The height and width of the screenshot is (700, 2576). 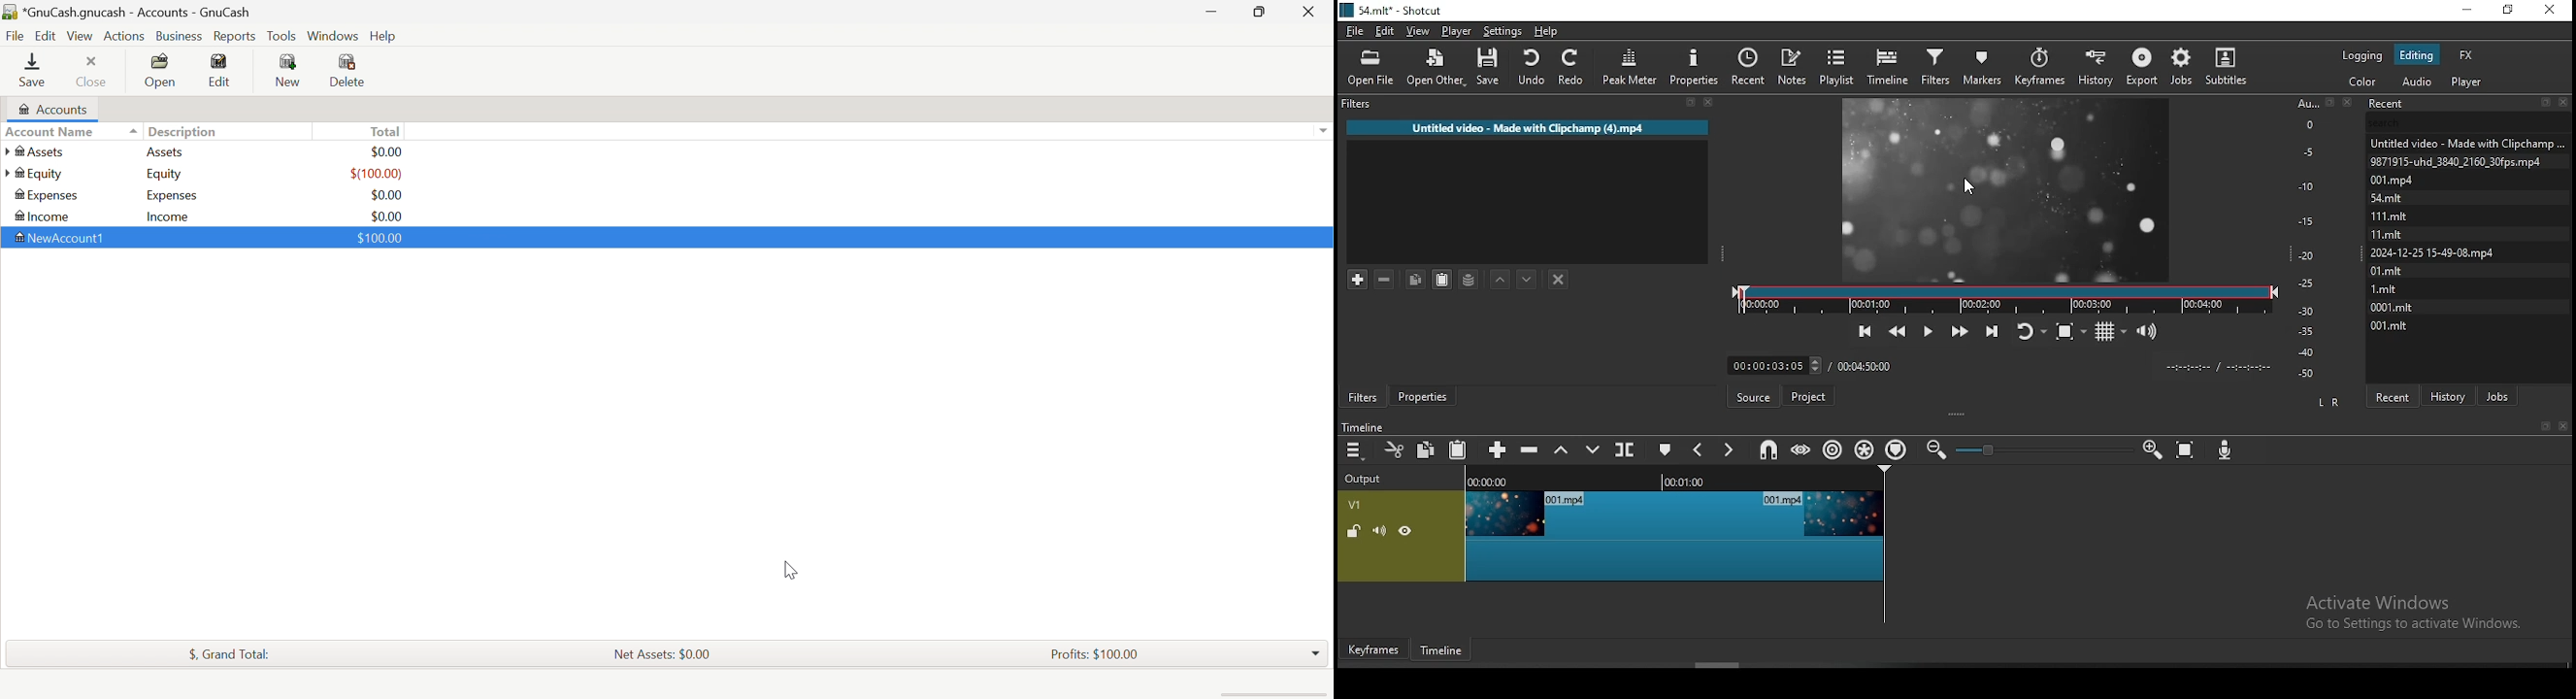 I want to click on drop down, so click(x=1325, y=131).